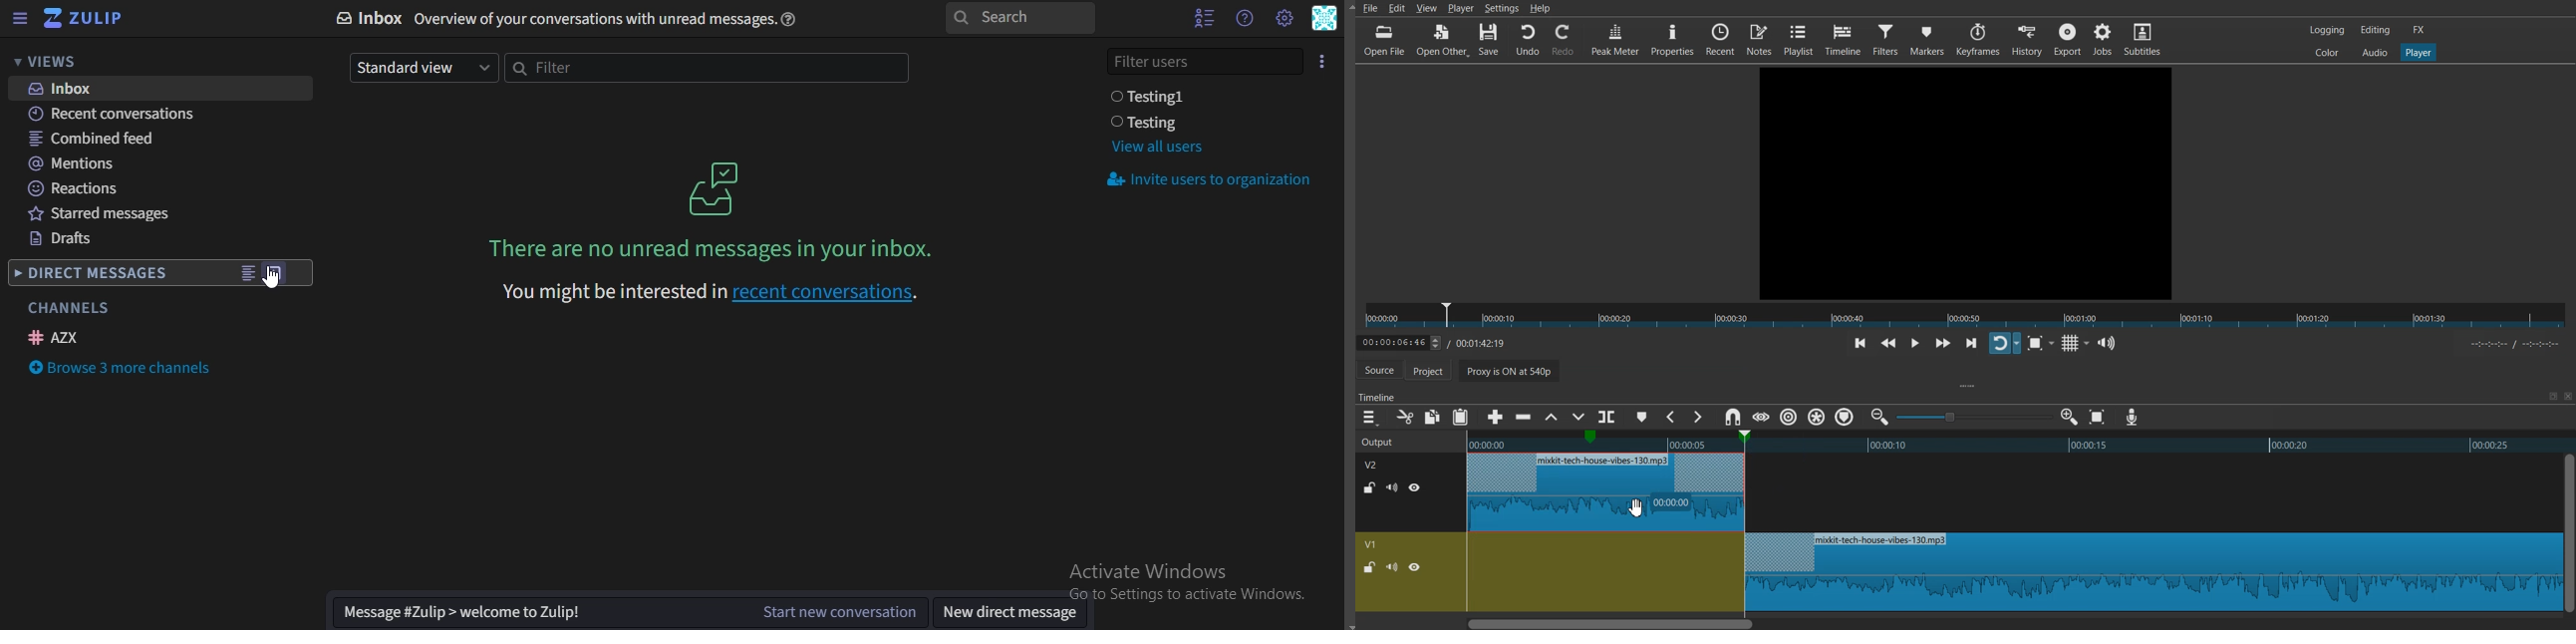  Describe the element at coordinates (1973, 344) in the screenshot. I see `Skip to next point` at that location.